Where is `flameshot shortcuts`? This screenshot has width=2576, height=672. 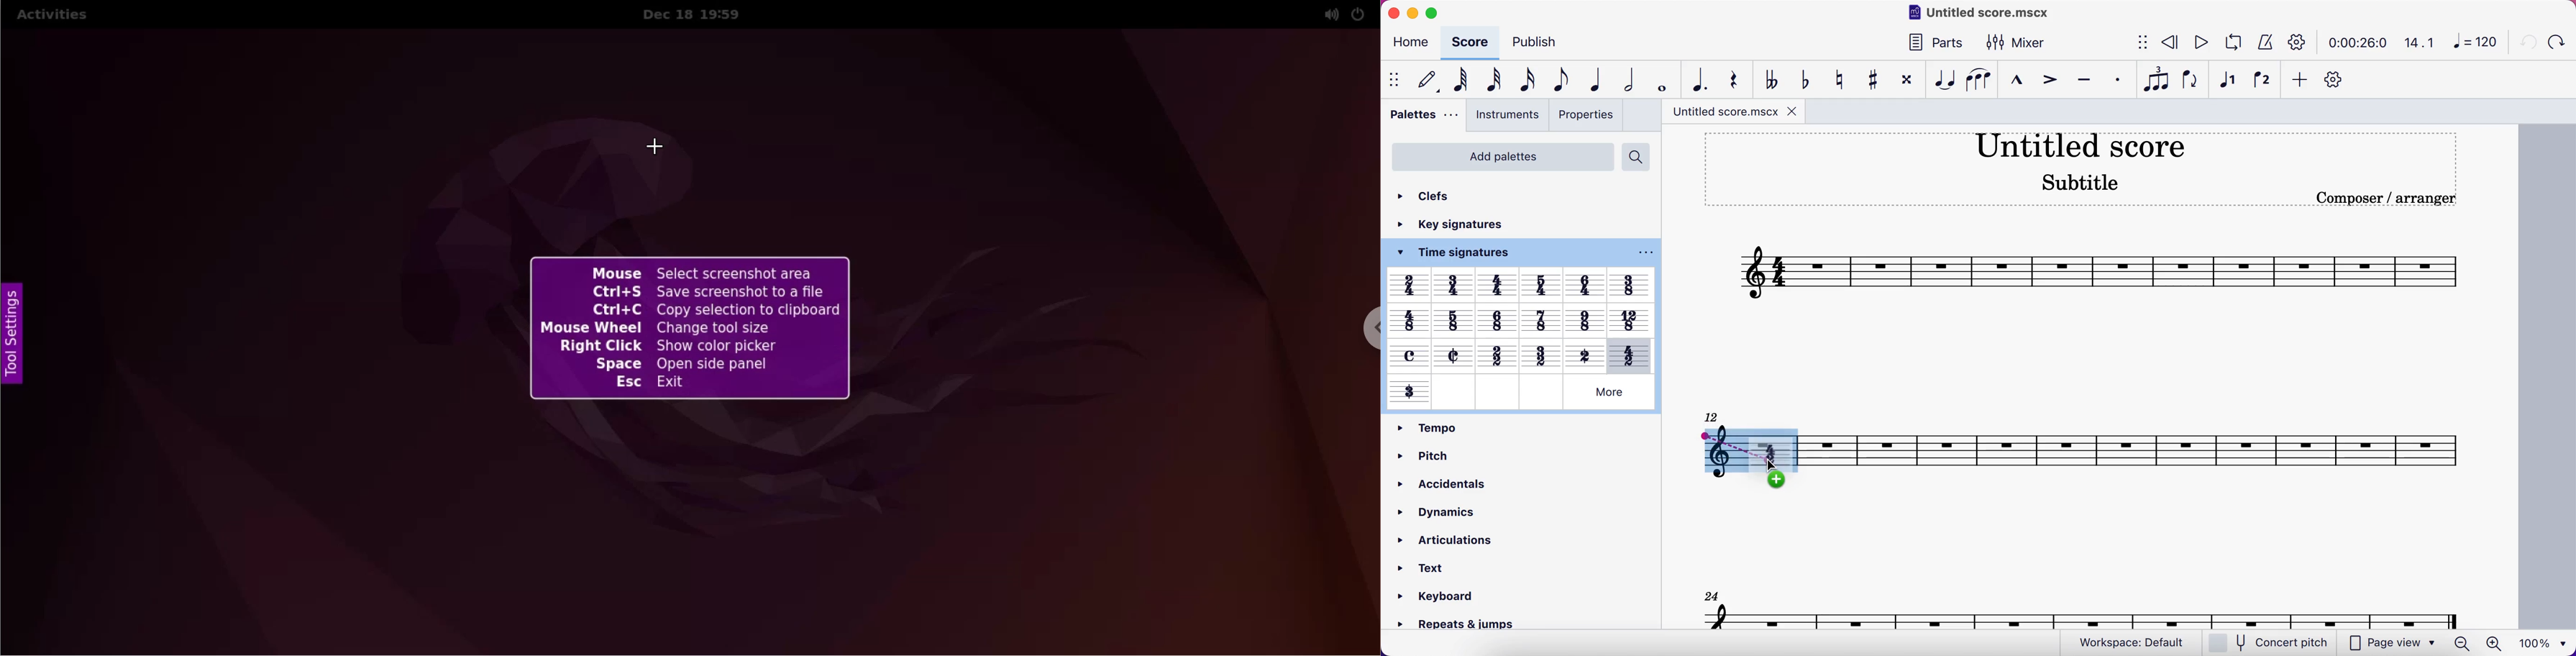 flameshot shortcuts is located at coordinates (688, 329).